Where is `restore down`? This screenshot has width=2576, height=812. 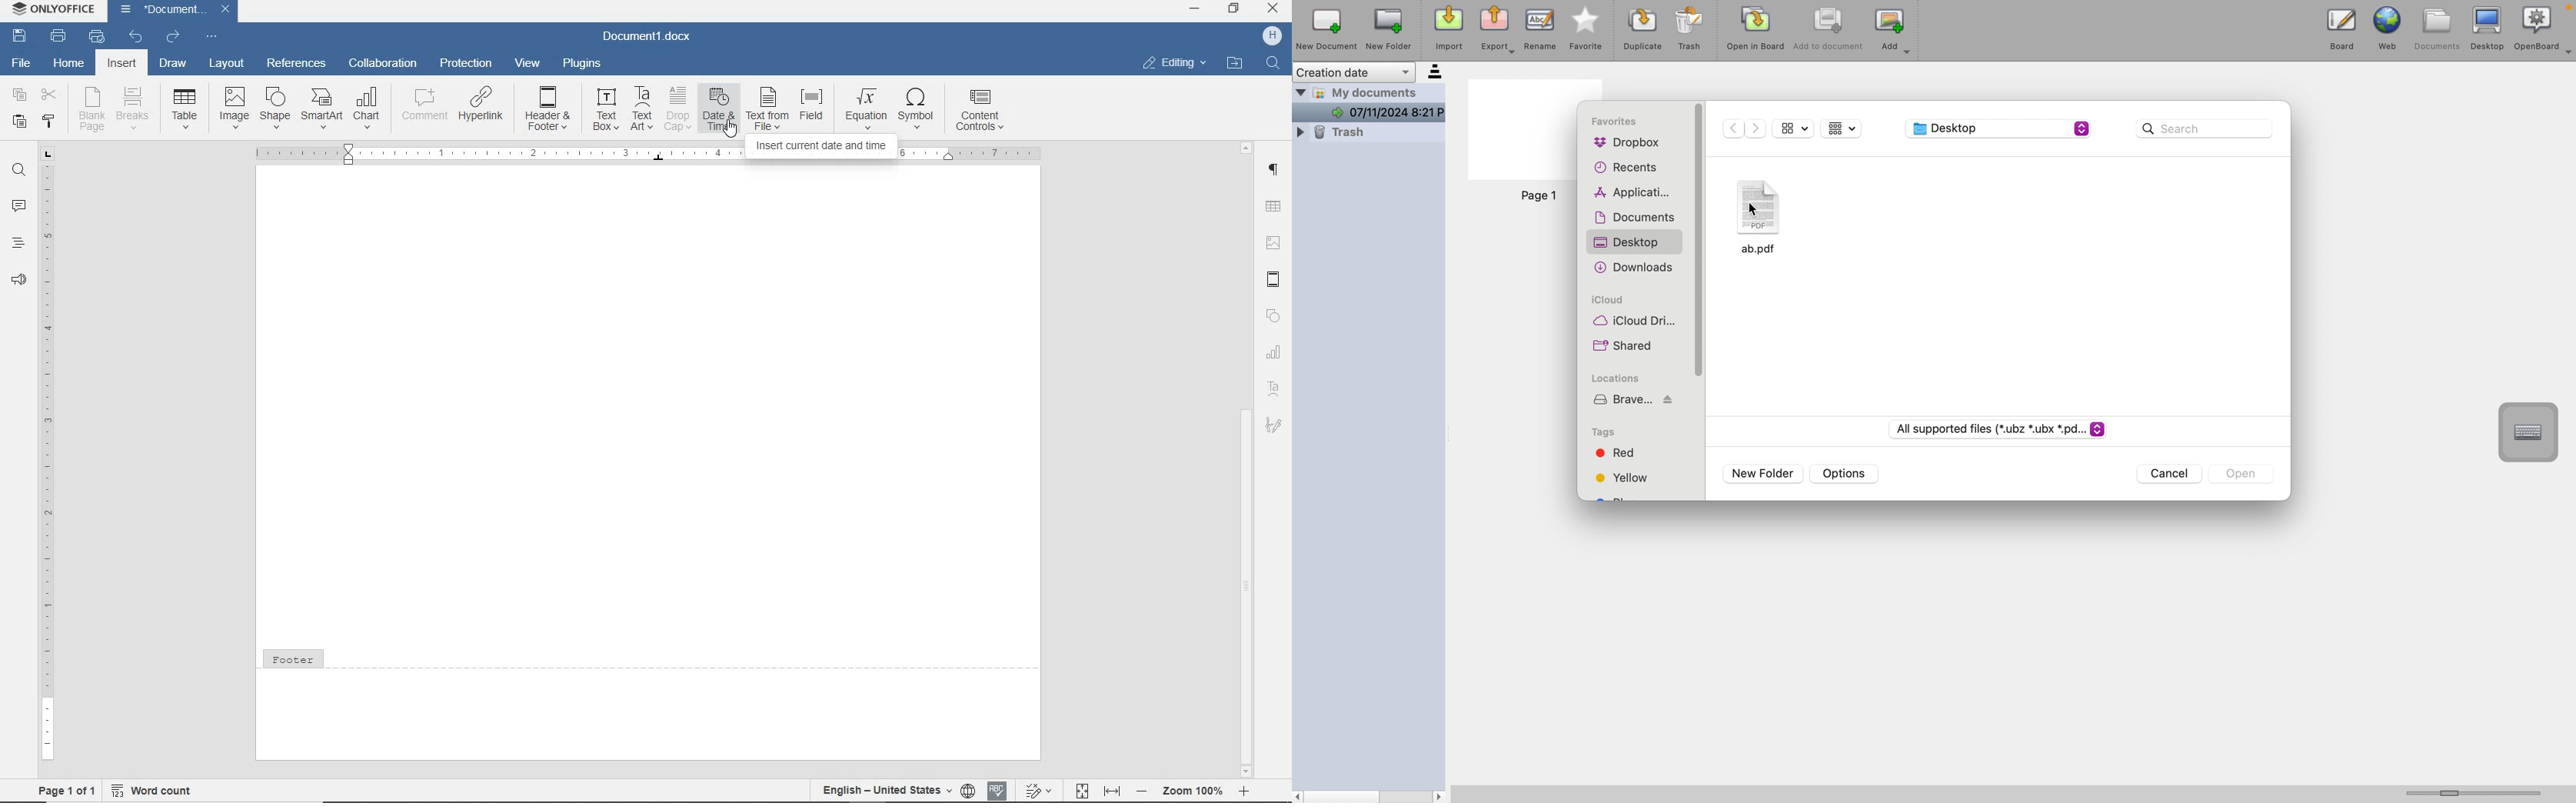 restore down is located at coordinates (1235, 10).